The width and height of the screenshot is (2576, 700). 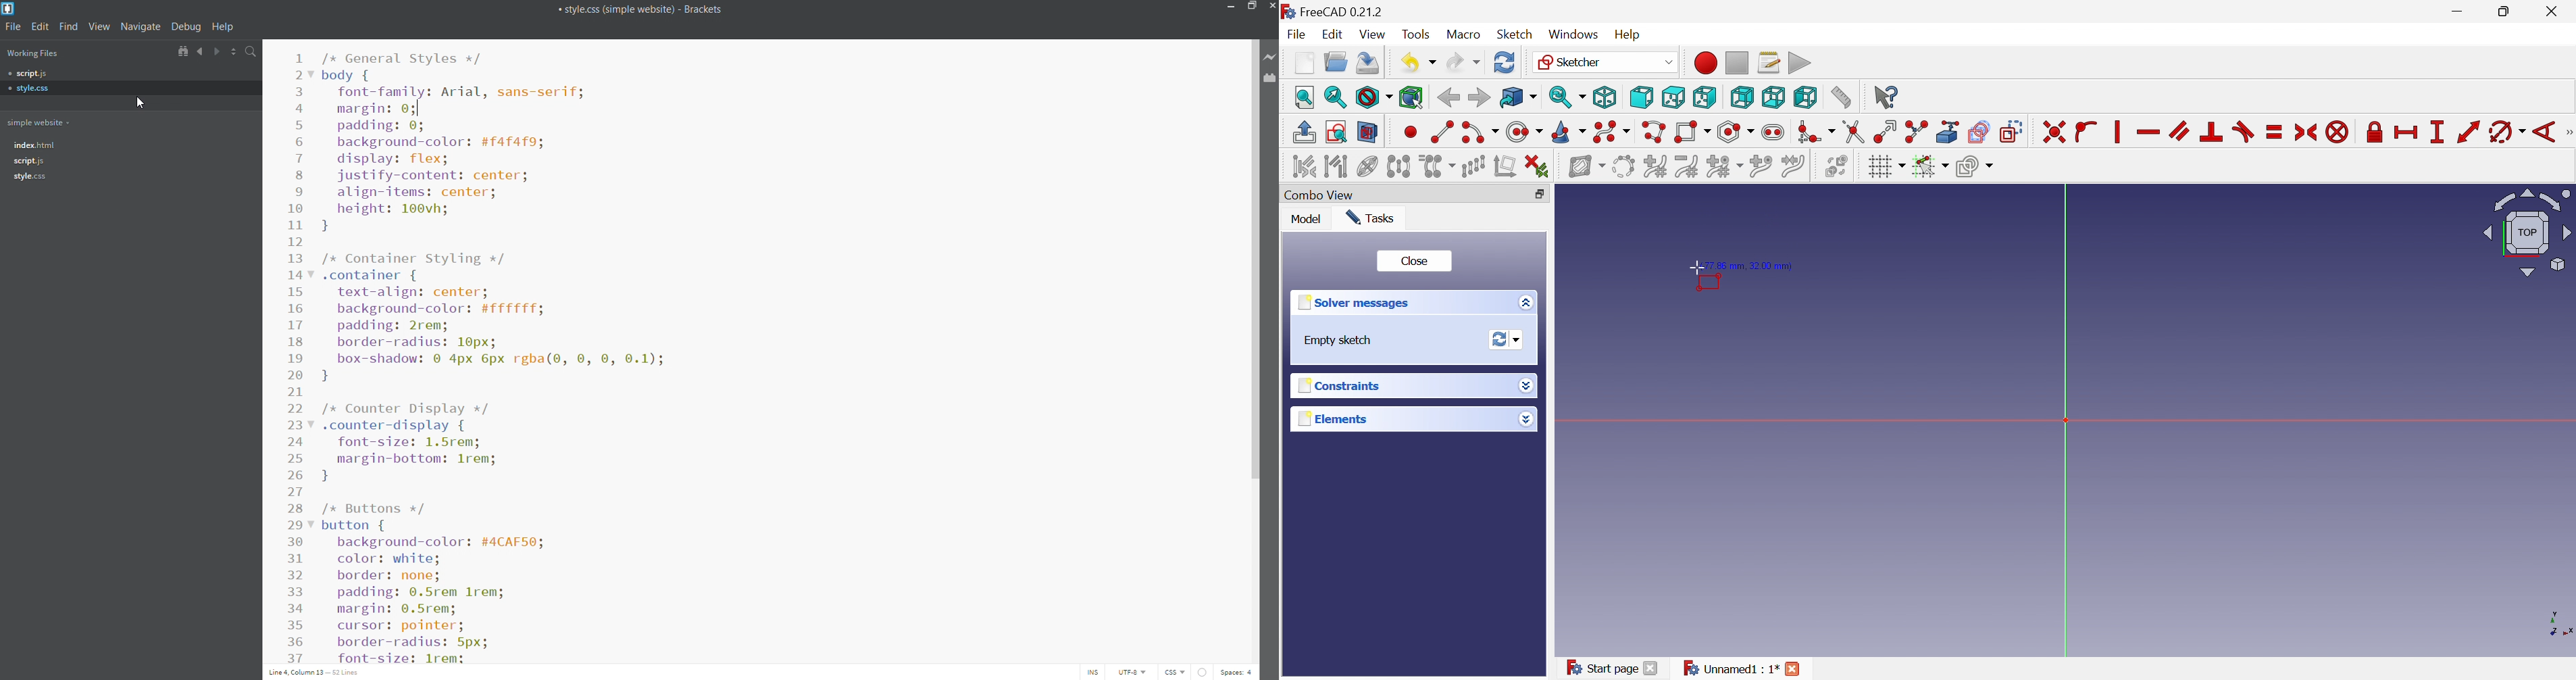 What do you see at coordinates (235, 52) in the screenshot?
I see `split view` at bounding box center [235, 52].